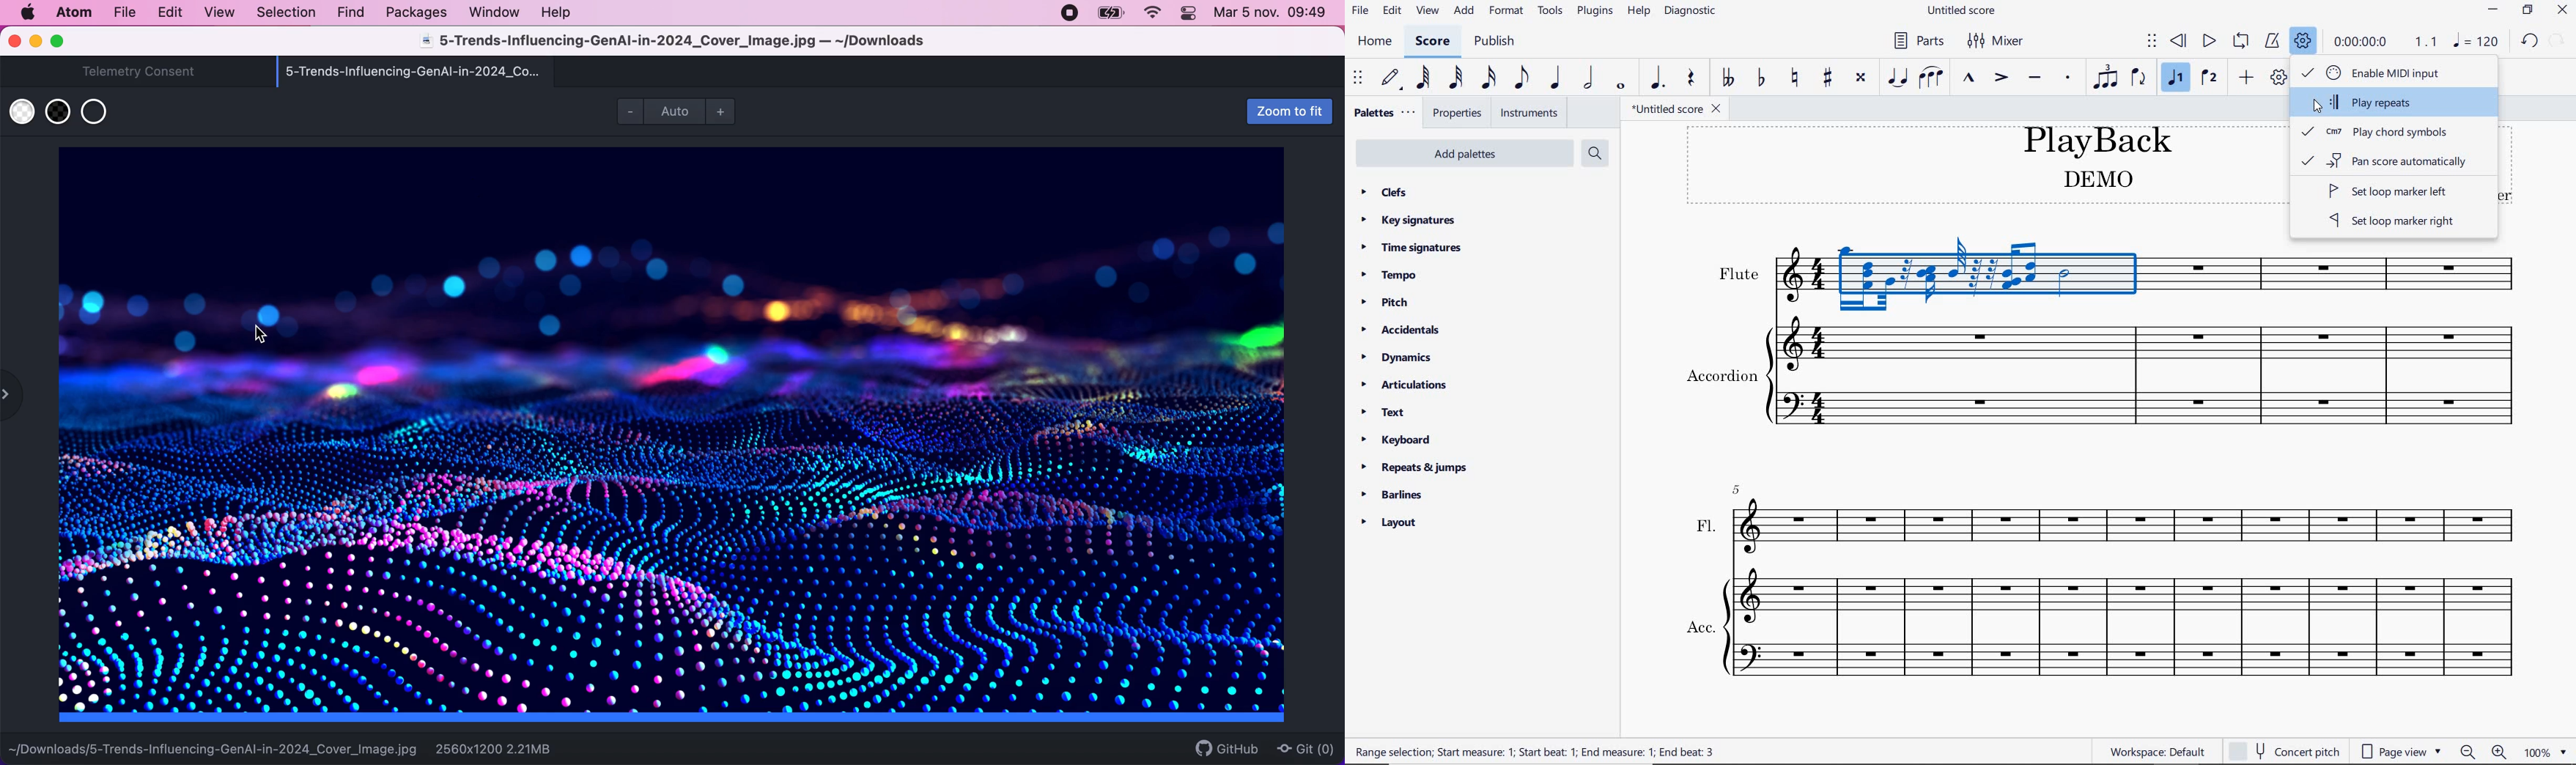 The height and width of the screenshot is (784, 2576). I want to click on tools, so click(1550, 10).